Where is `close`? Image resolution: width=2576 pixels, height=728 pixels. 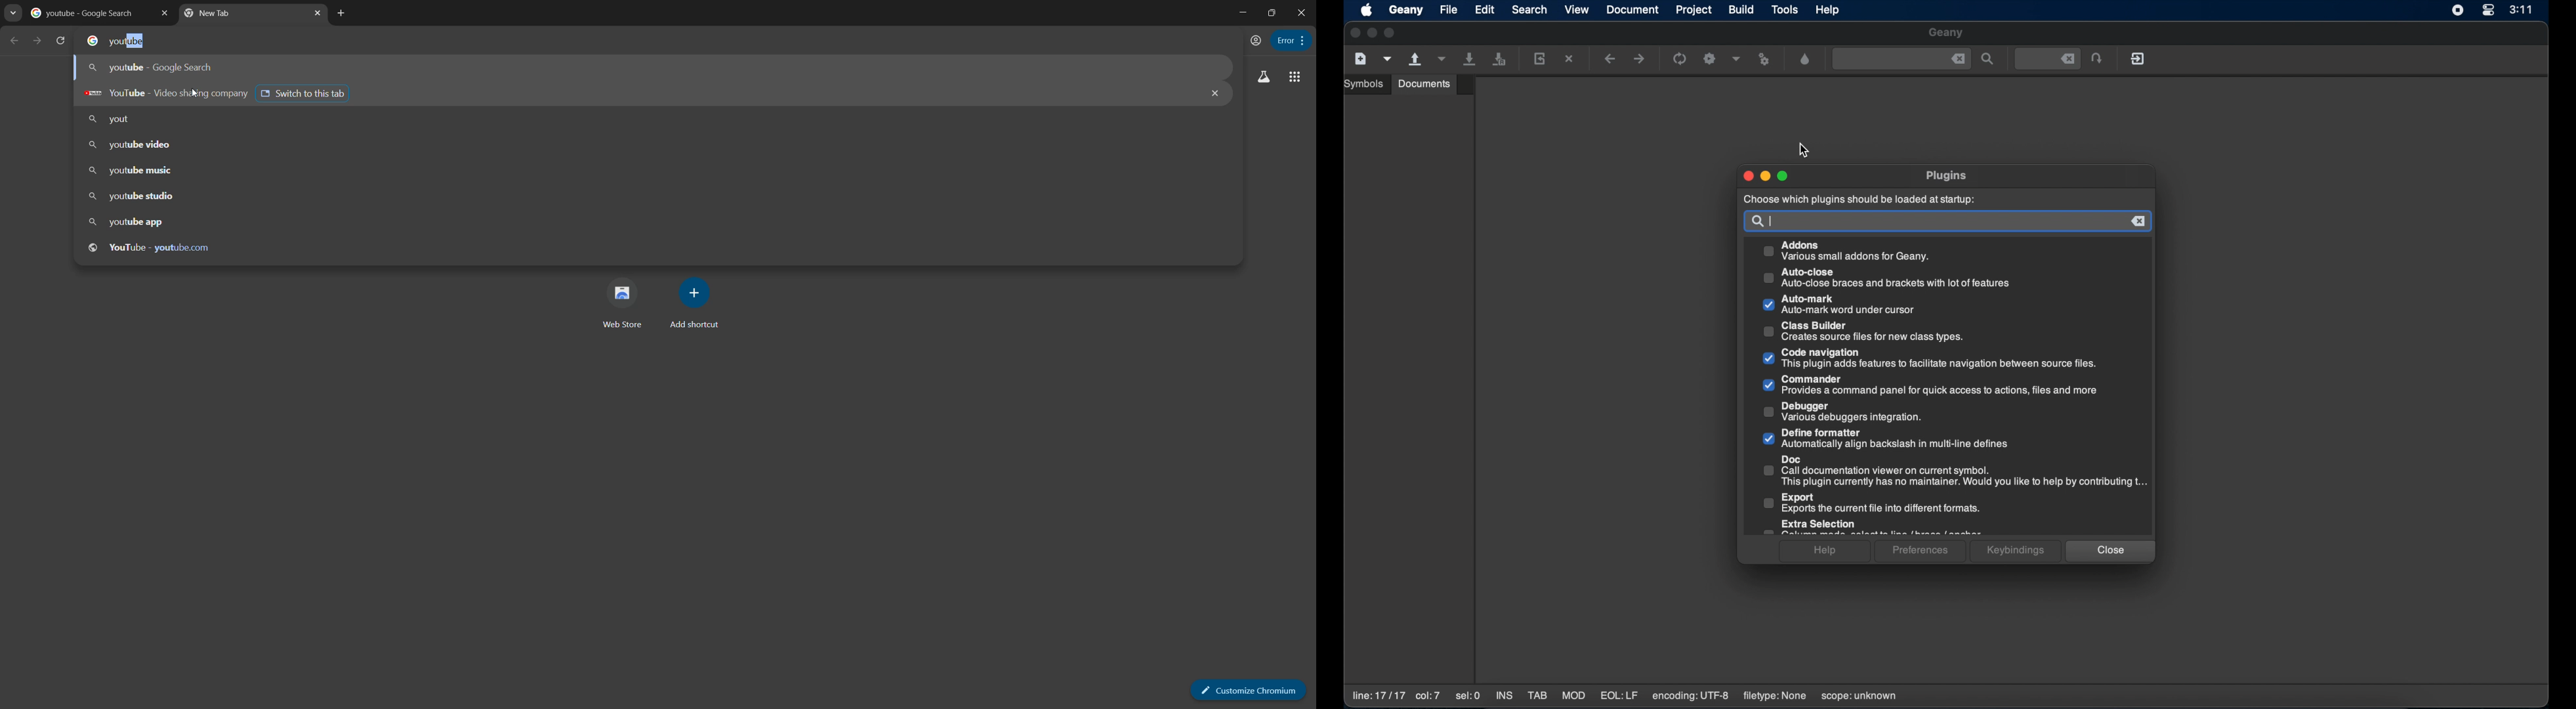
close is located at coordinates (1959, 59).